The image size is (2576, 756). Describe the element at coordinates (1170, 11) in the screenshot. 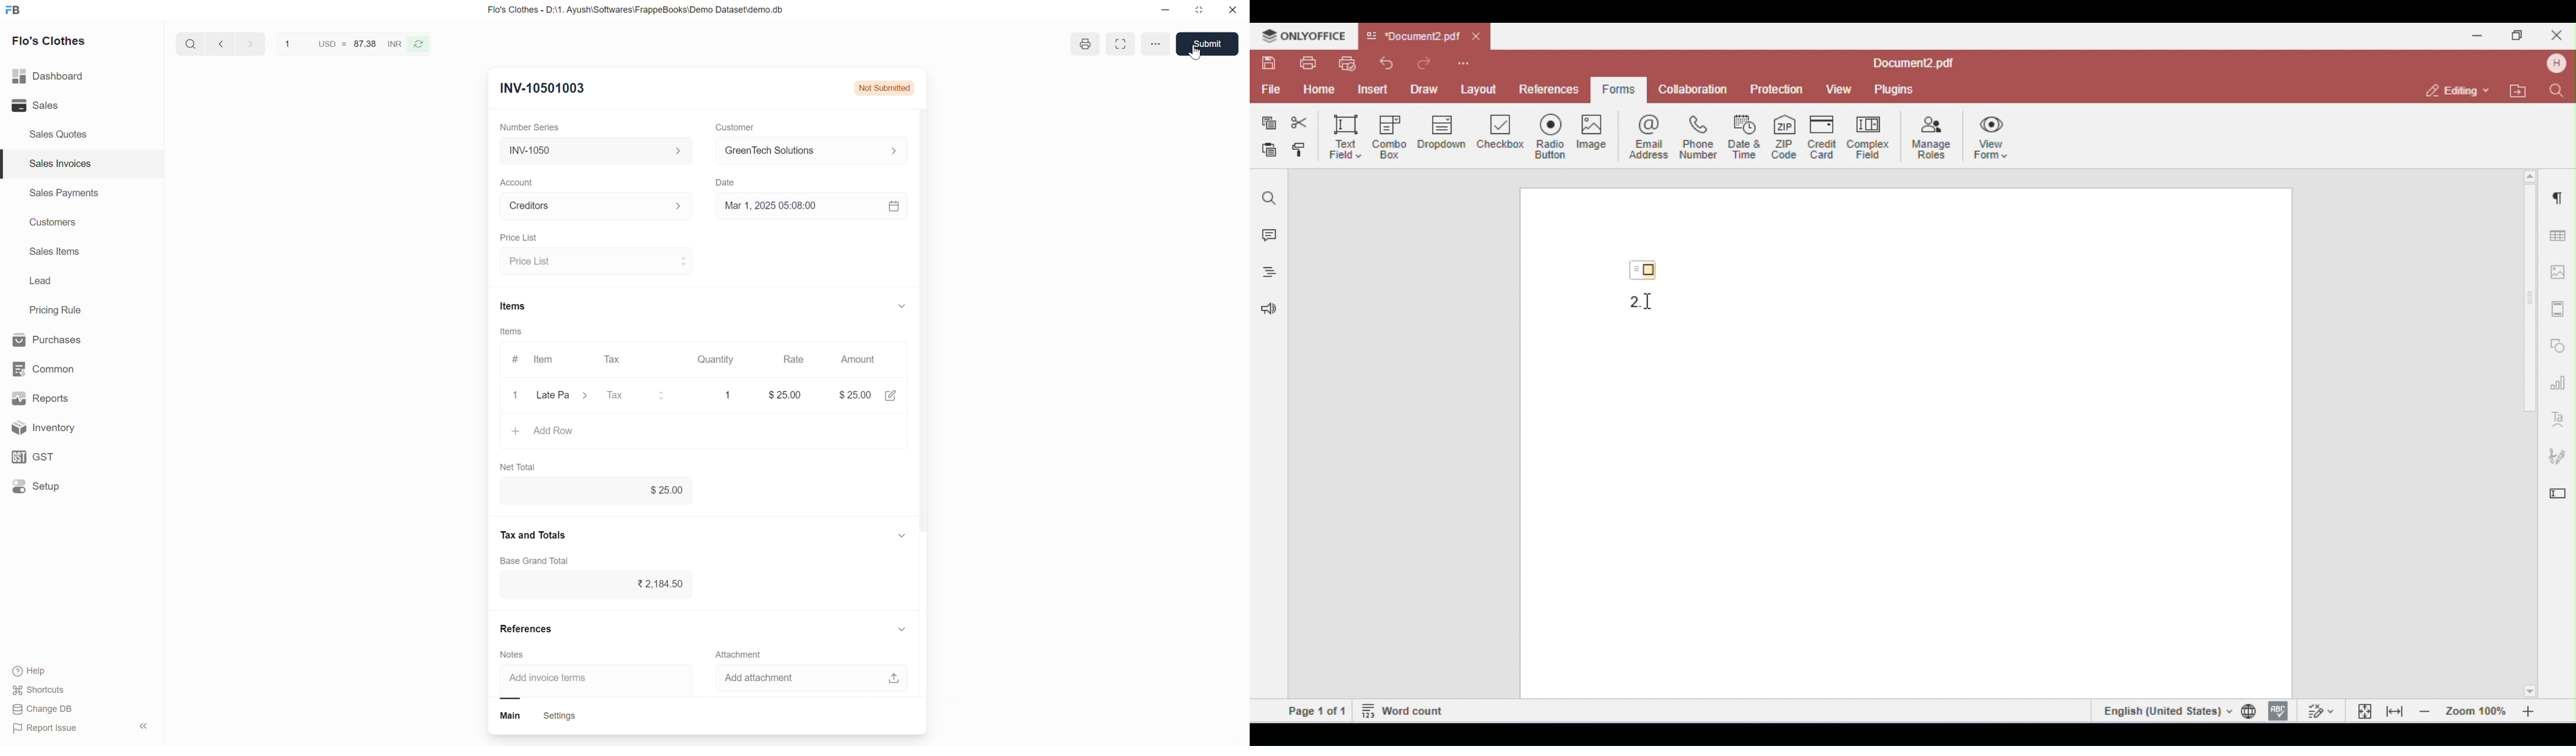

I see `minimize ` at that location.